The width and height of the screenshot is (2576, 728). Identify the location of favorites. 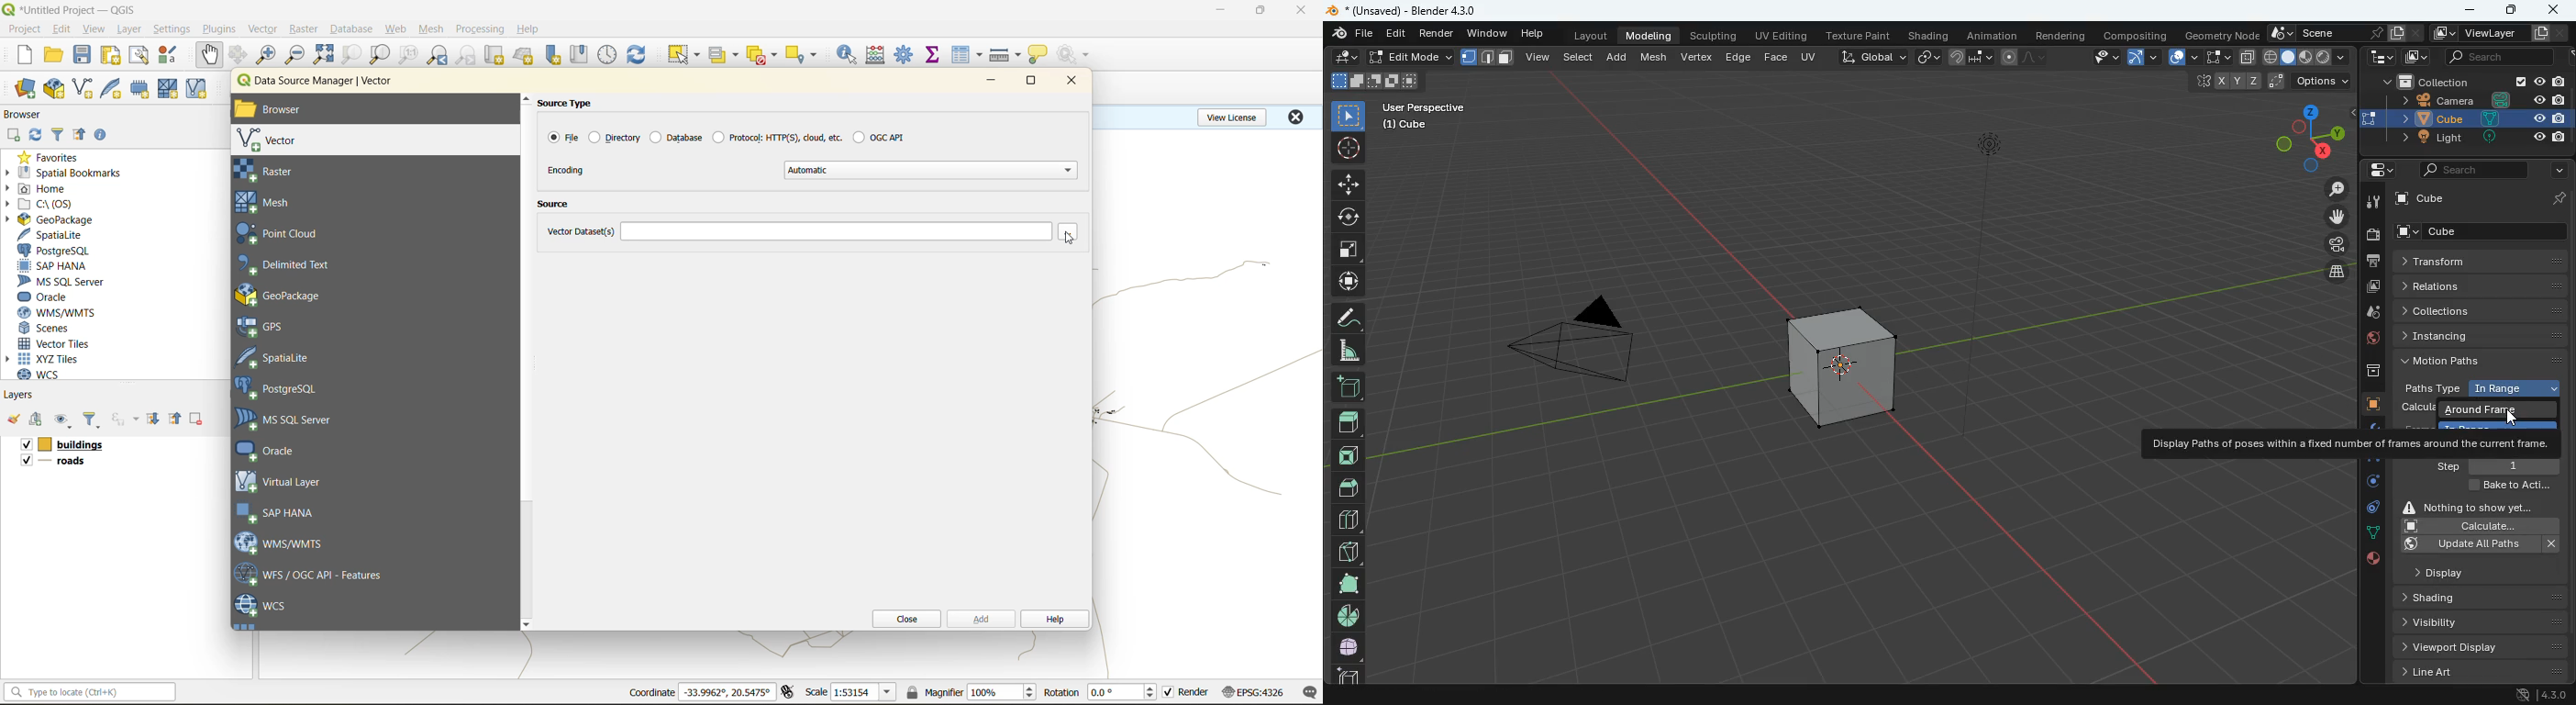
(54, 157).